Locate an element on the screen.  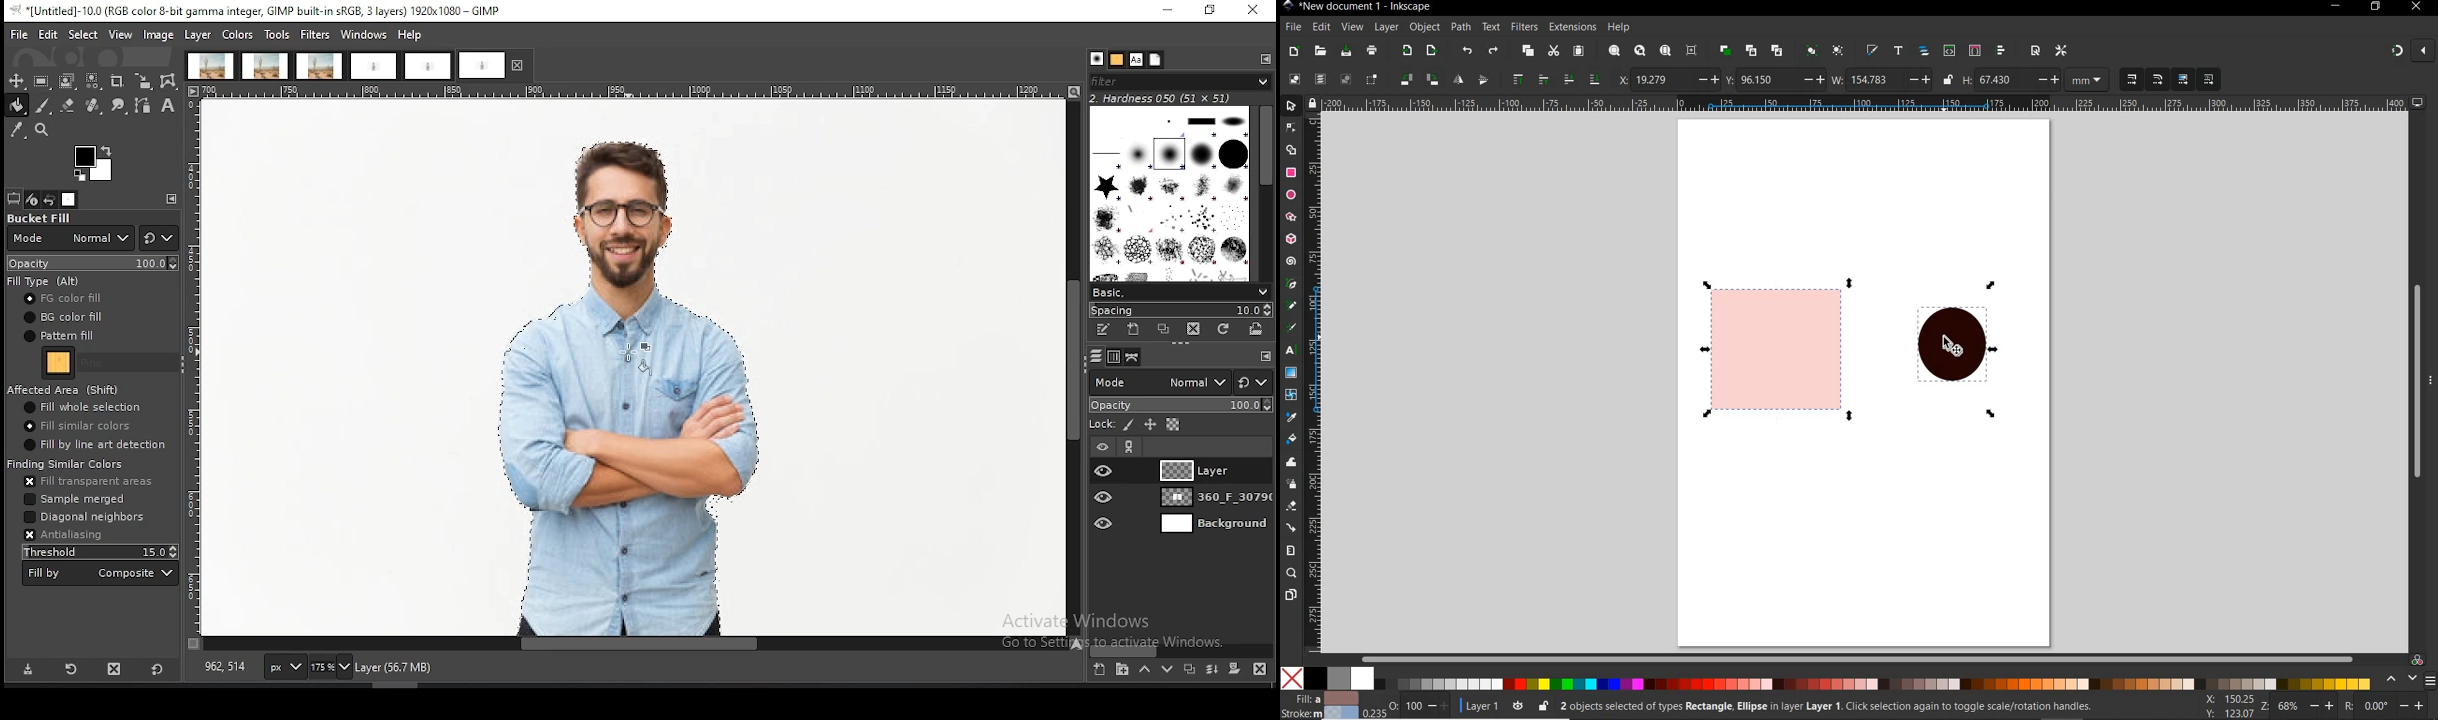
link is located at coordinates (1130, 447).